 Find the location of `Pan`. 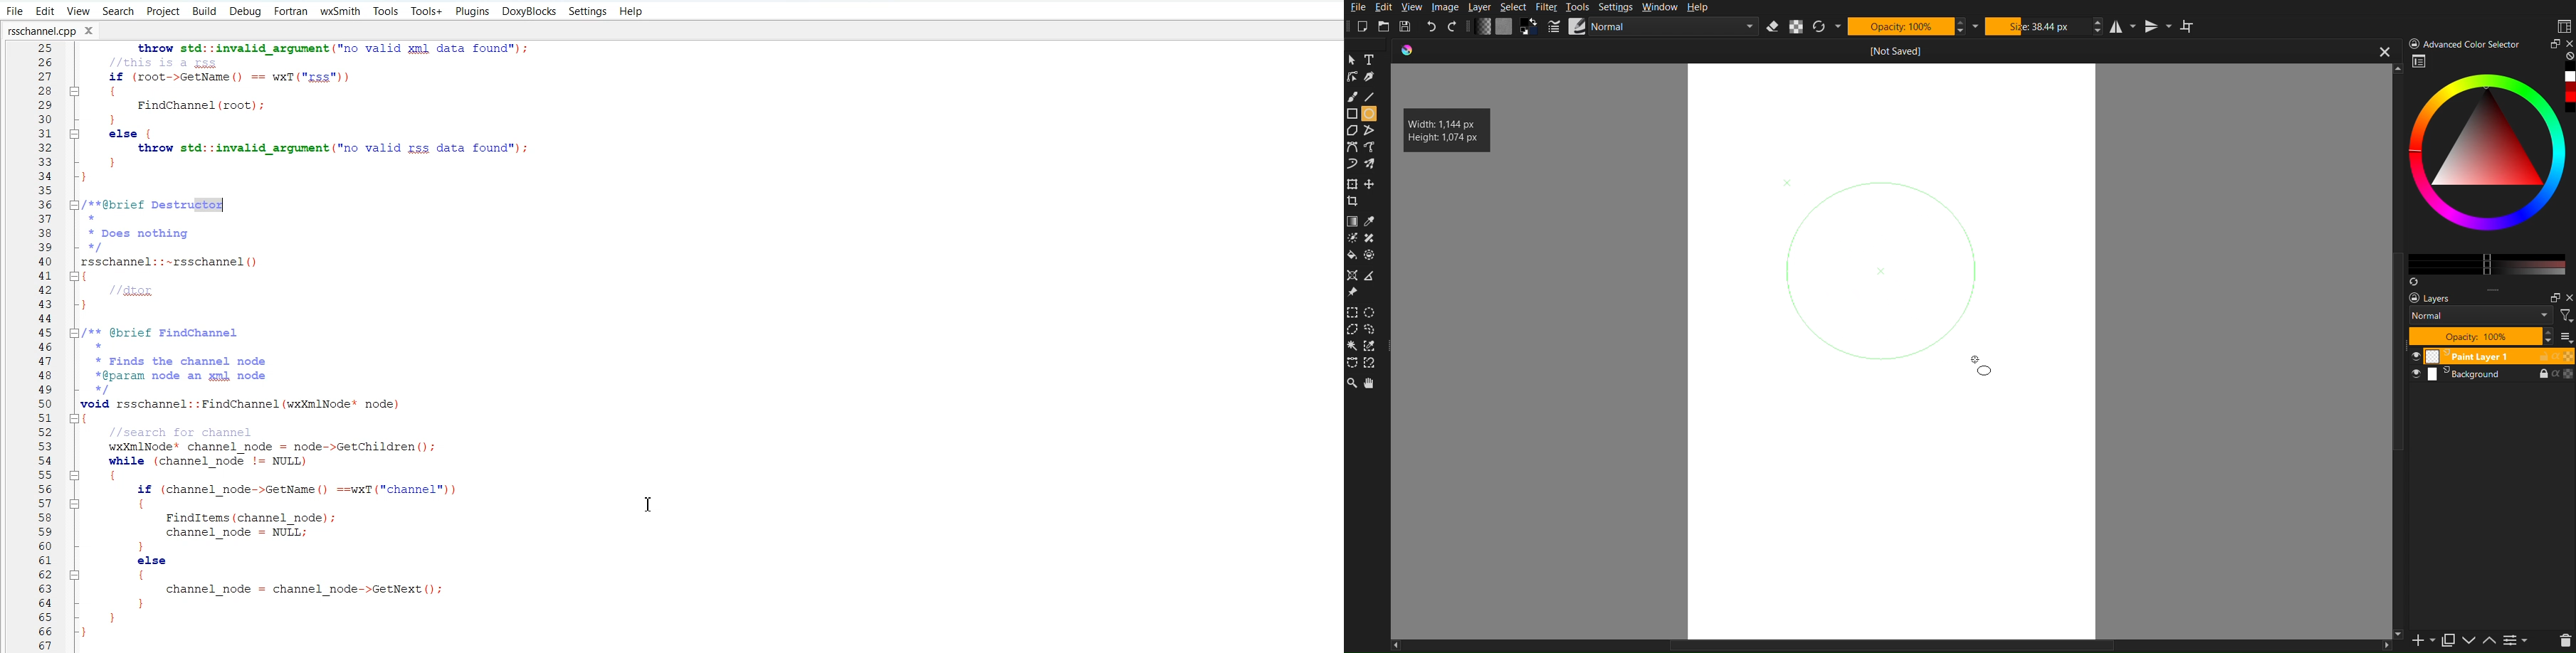

Pan is located at coordinates (1373, 385).